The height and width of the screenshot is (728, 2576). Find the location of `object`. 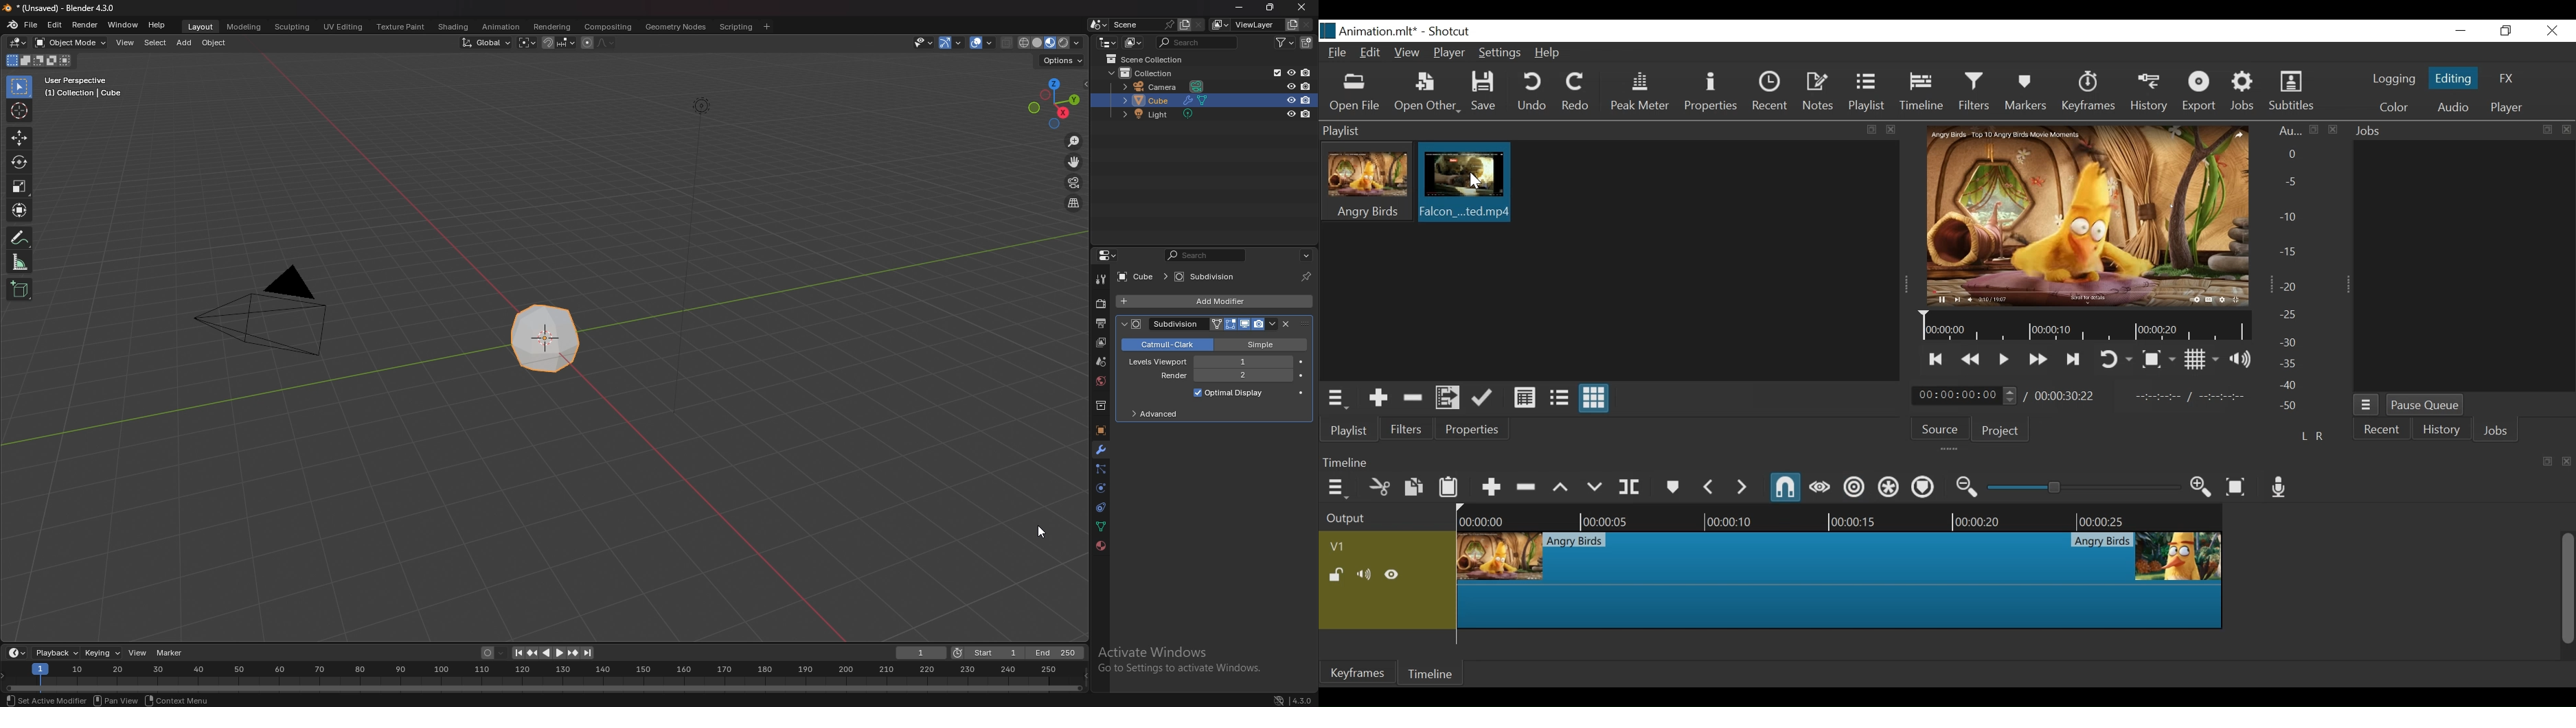

object is located at coordinates (1100, 430).